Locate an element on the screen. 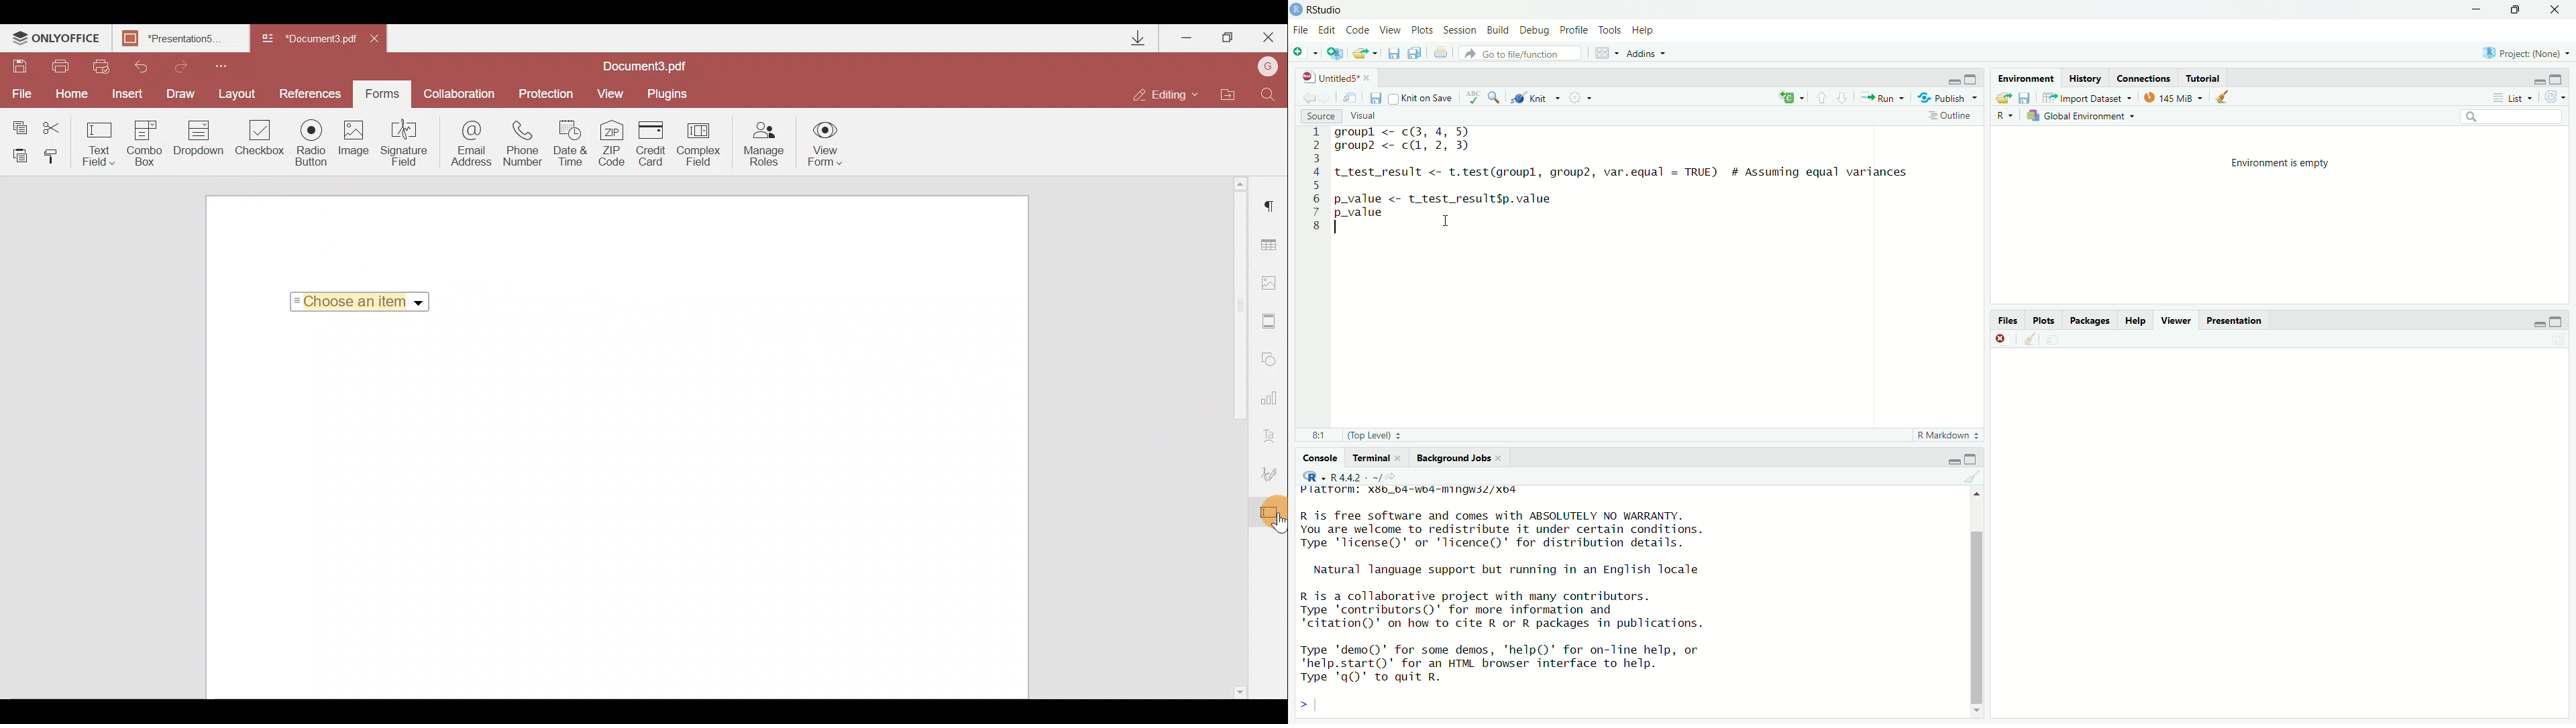 The width and height of the screenshot is (2576, 728). Files is located at coordinates (2008, 320).